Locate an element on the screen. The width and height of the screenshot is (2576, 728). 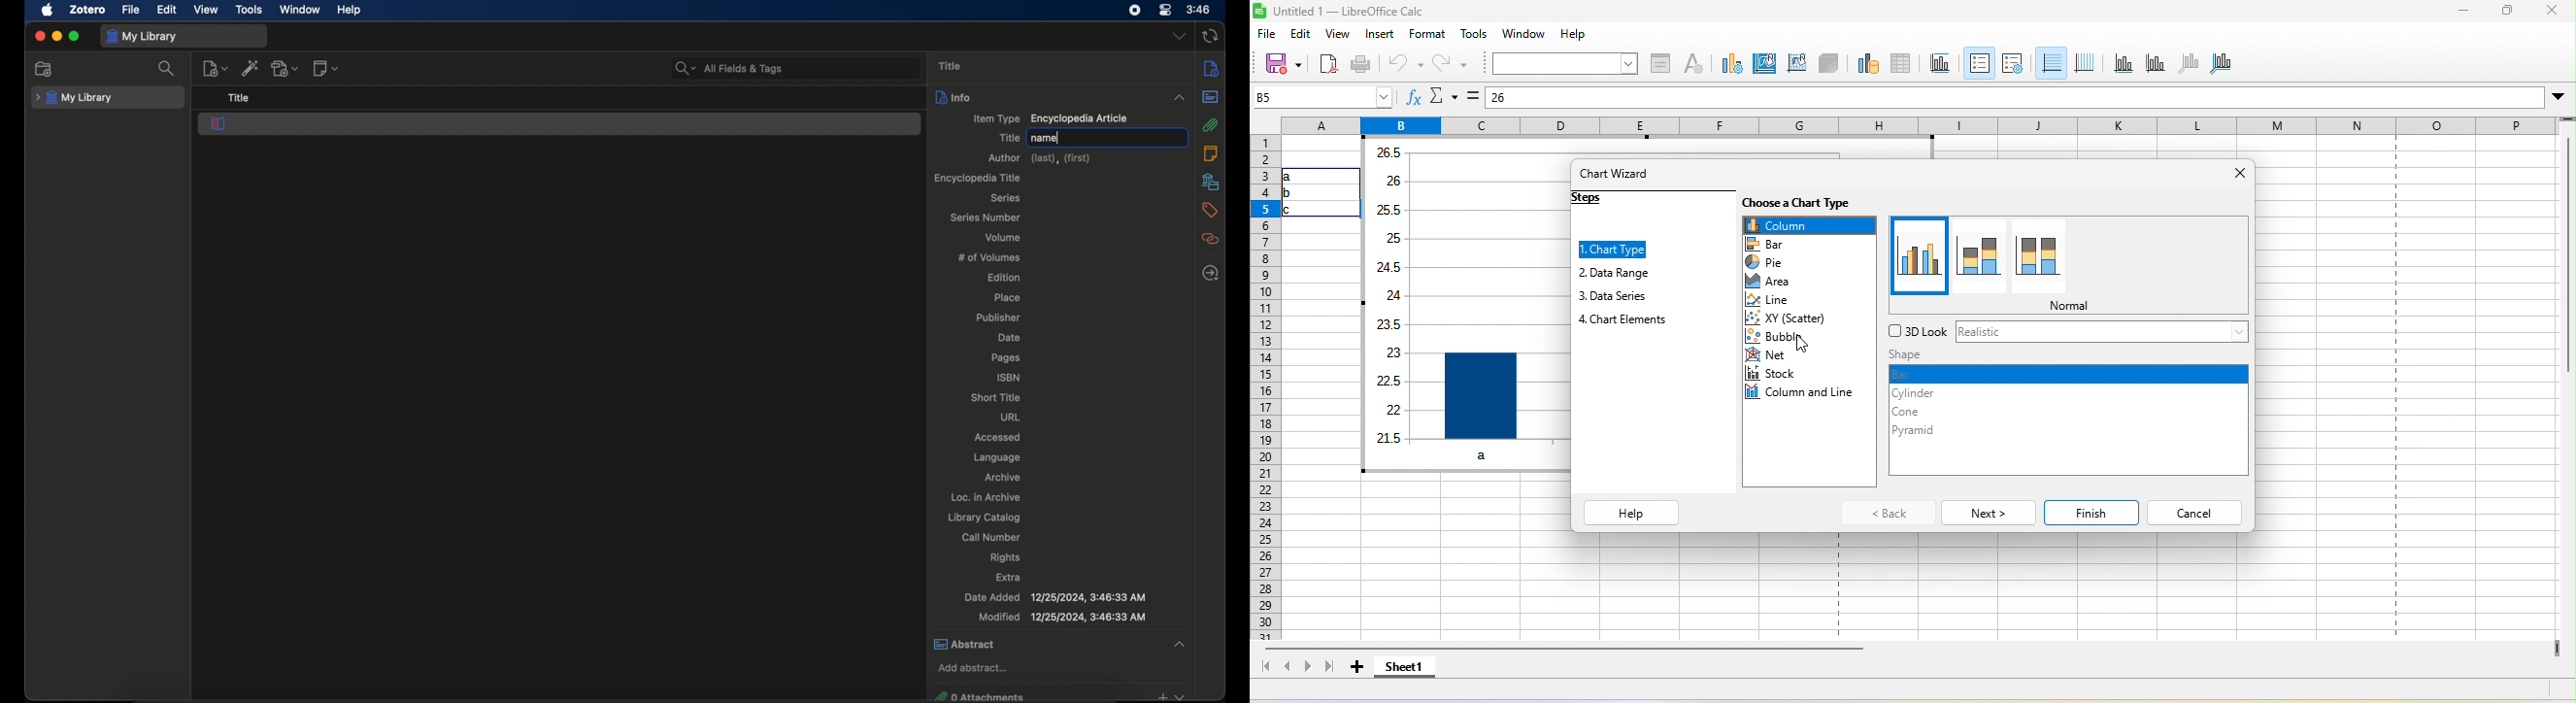
view is located at coordinates (206, 10).